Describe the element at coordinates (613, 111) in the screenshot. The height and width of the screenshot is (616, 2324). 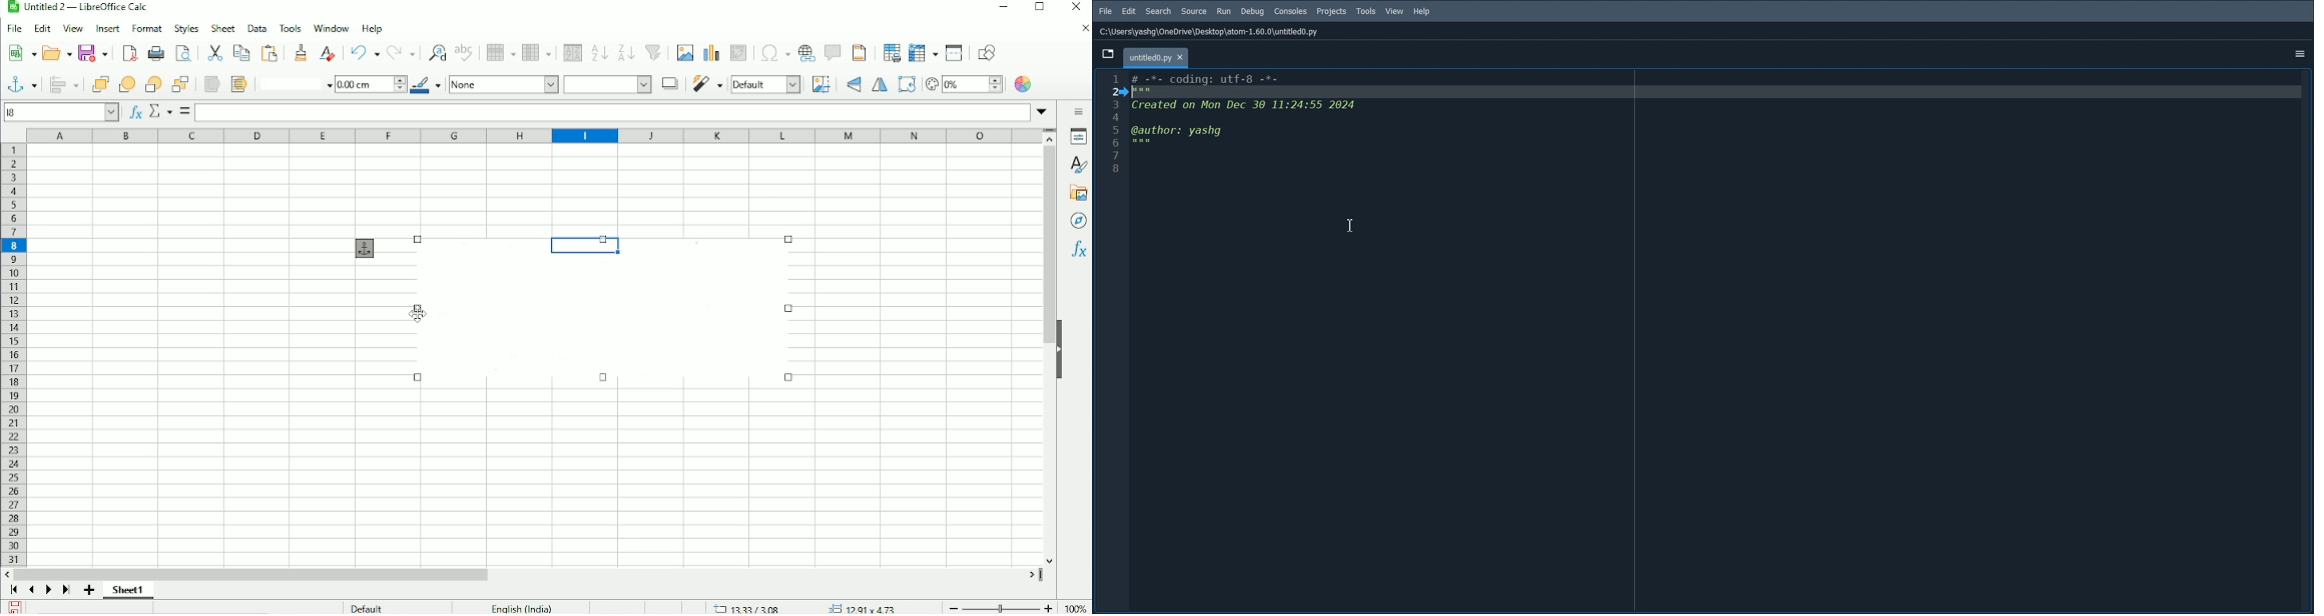
I see `Input line` at that location.